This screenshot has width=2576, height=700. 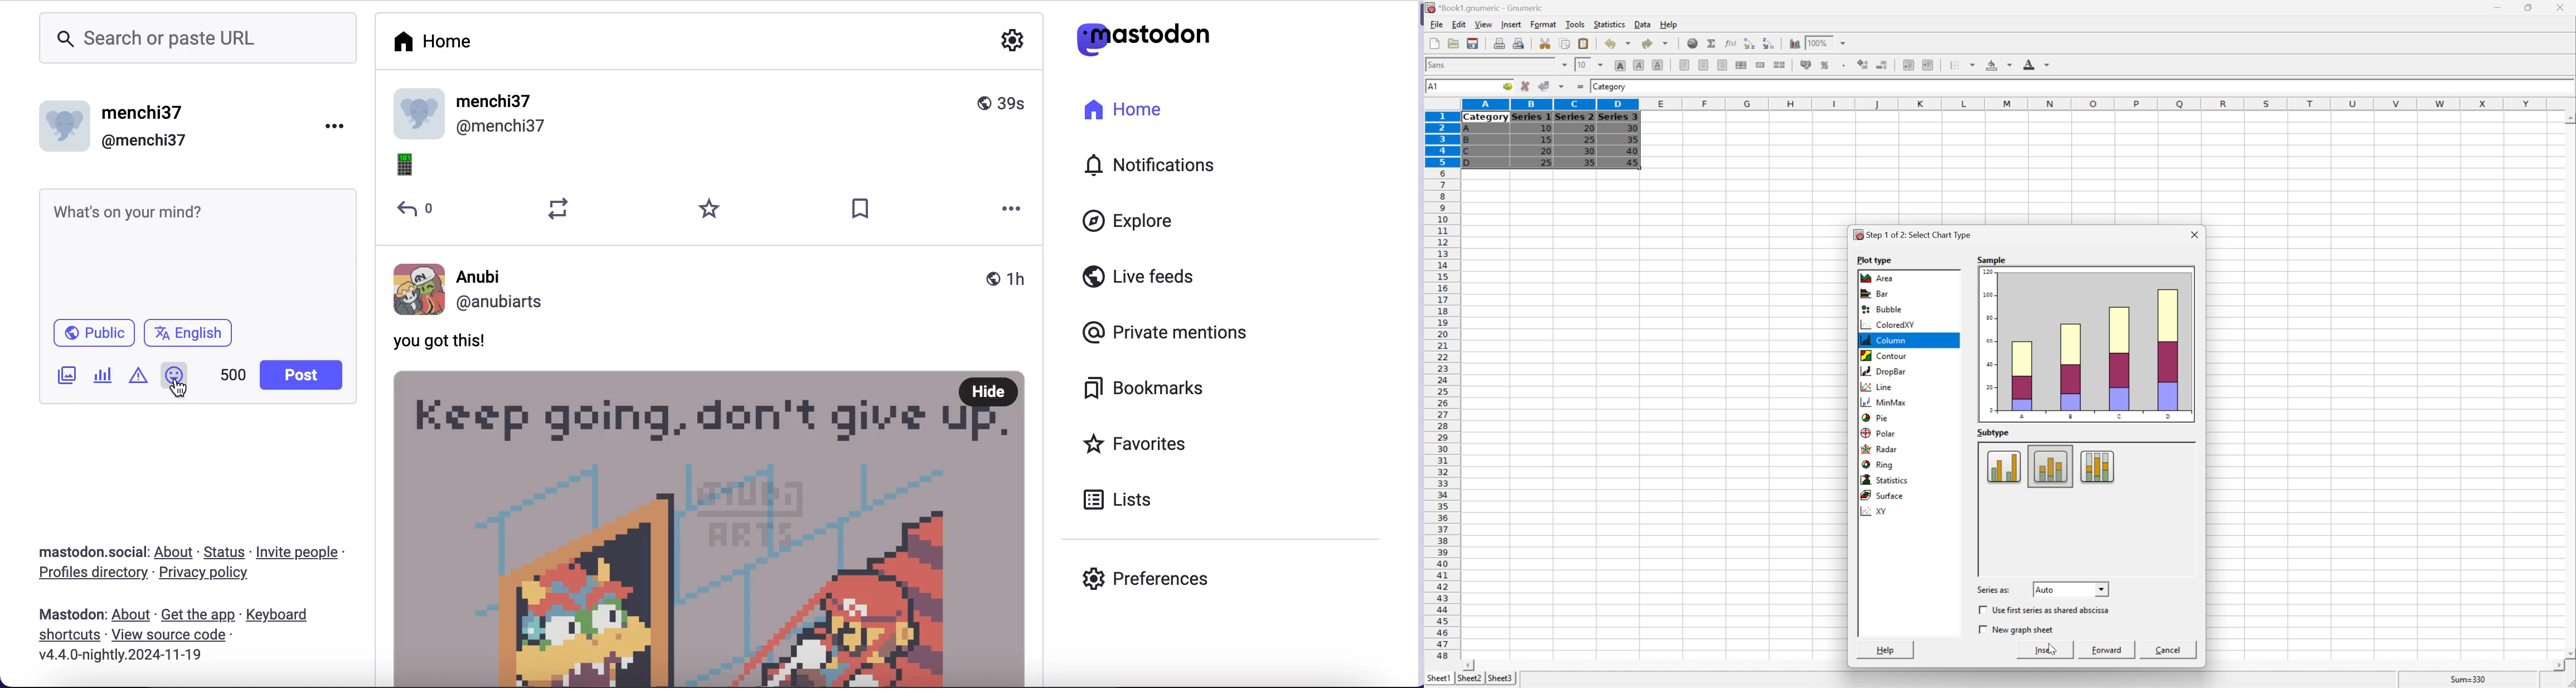 I want to click on emoji, so click(x=414, y=167).